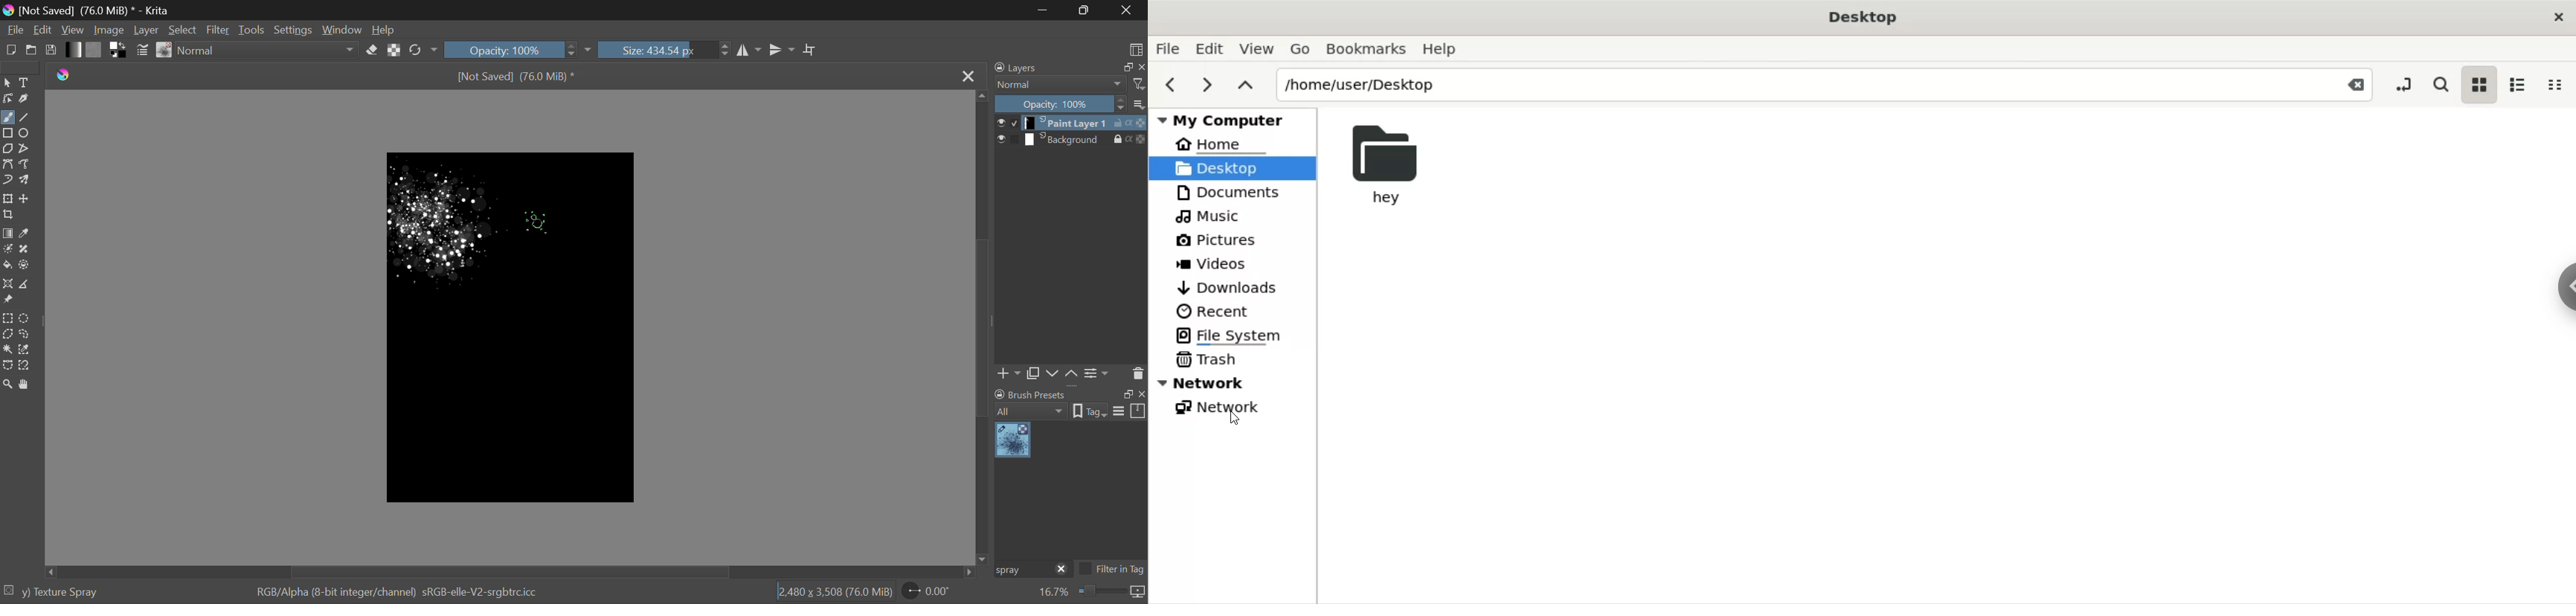 The width and height of the screenshot is (2576, 616). Describe the element at coordinates (1130, 410) in the screenshot. I see `options` at that location.